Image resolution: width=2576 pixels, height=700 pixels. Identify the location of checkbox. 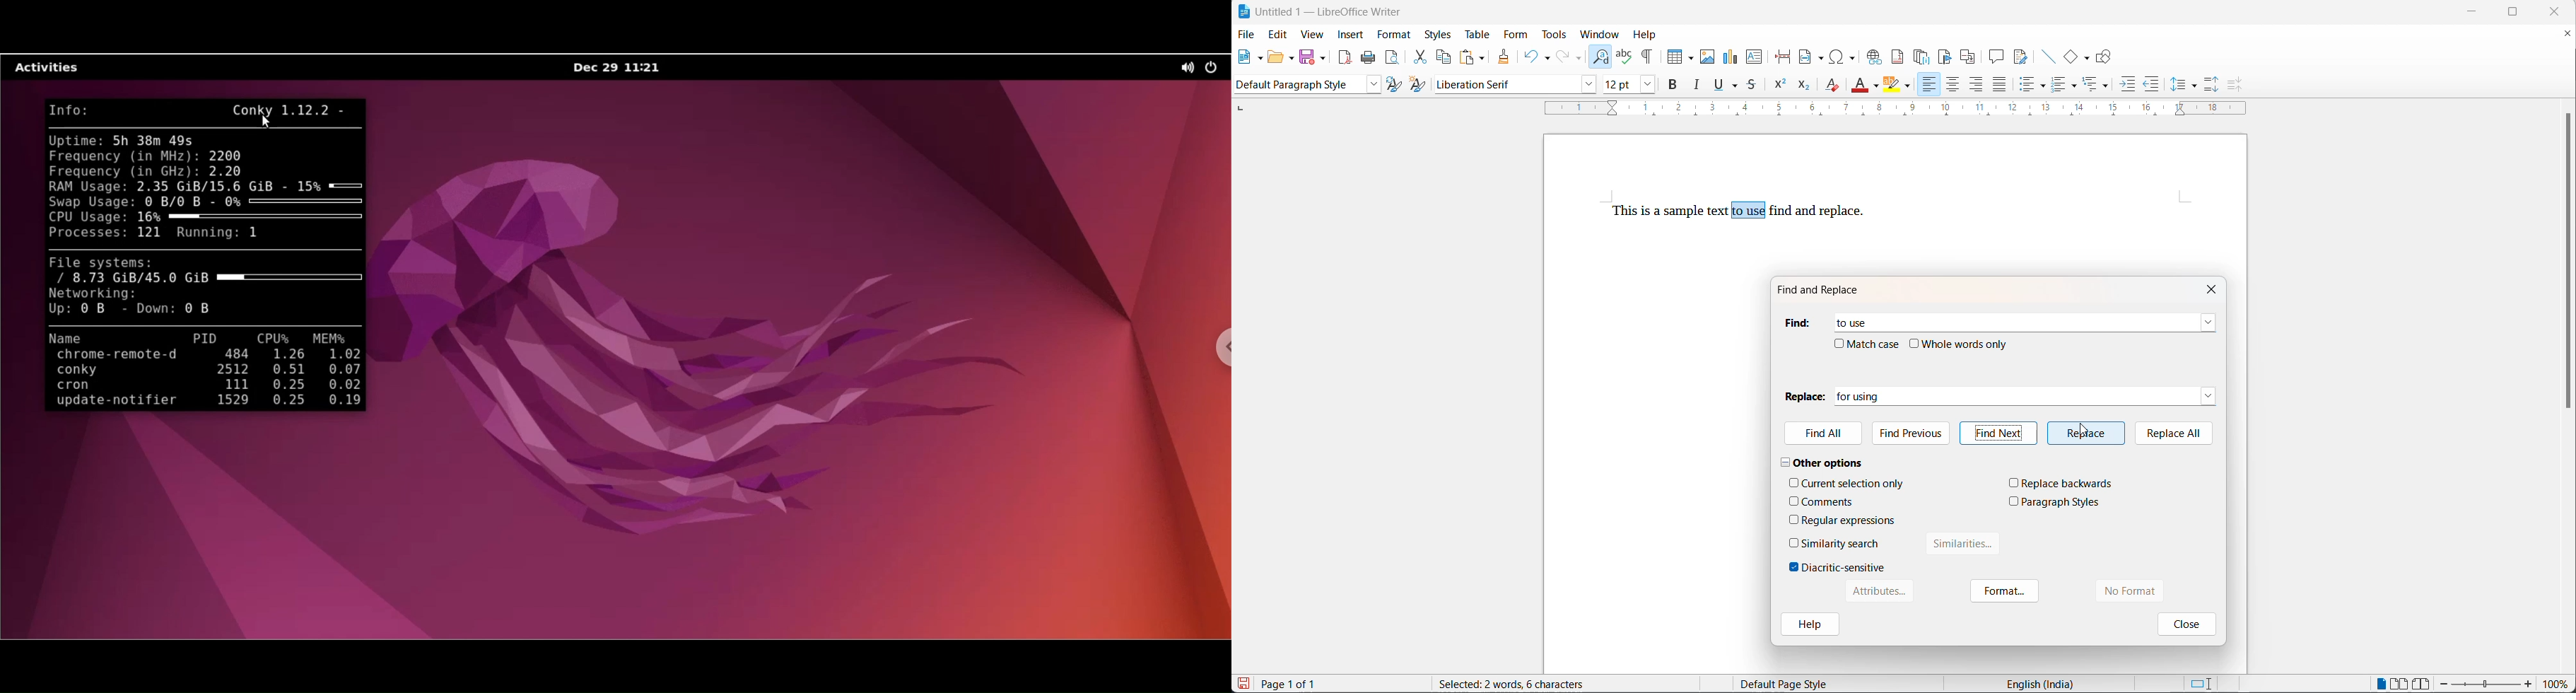
(2014, 501).